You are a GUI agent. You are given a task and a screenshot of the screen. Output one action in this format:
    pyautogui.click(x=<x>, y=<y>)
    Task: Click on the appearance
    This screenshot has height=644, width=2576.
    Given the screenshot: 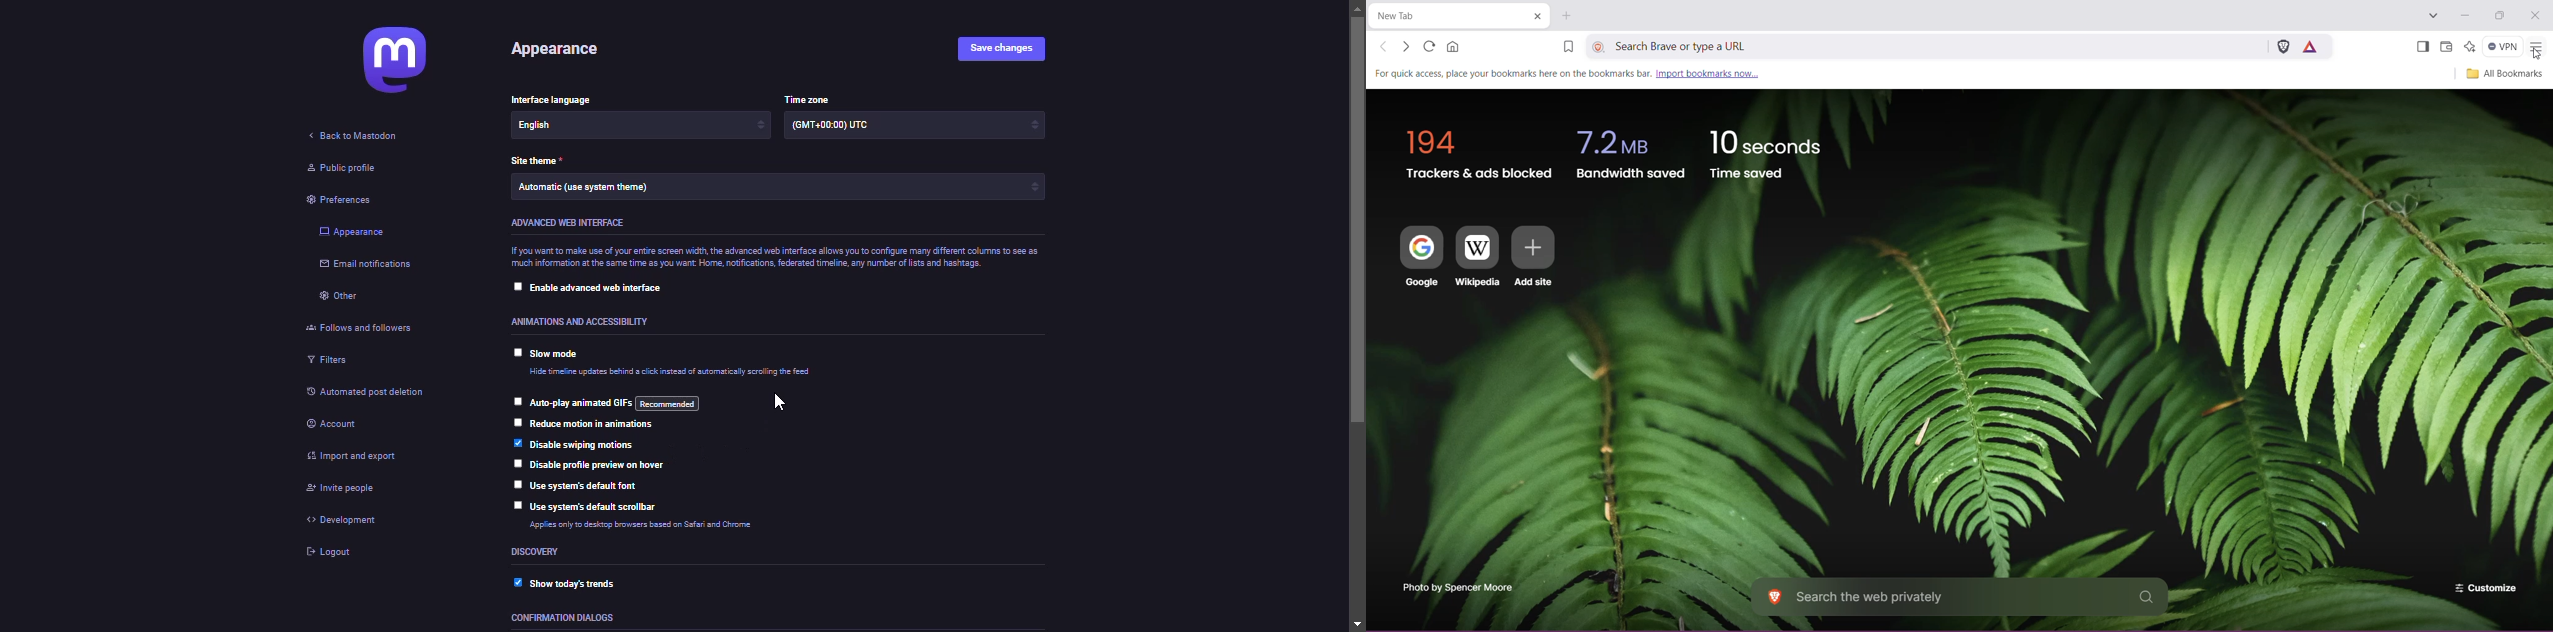 What is the action you would take?
    pyautogui.click(x=556, y=49)
    